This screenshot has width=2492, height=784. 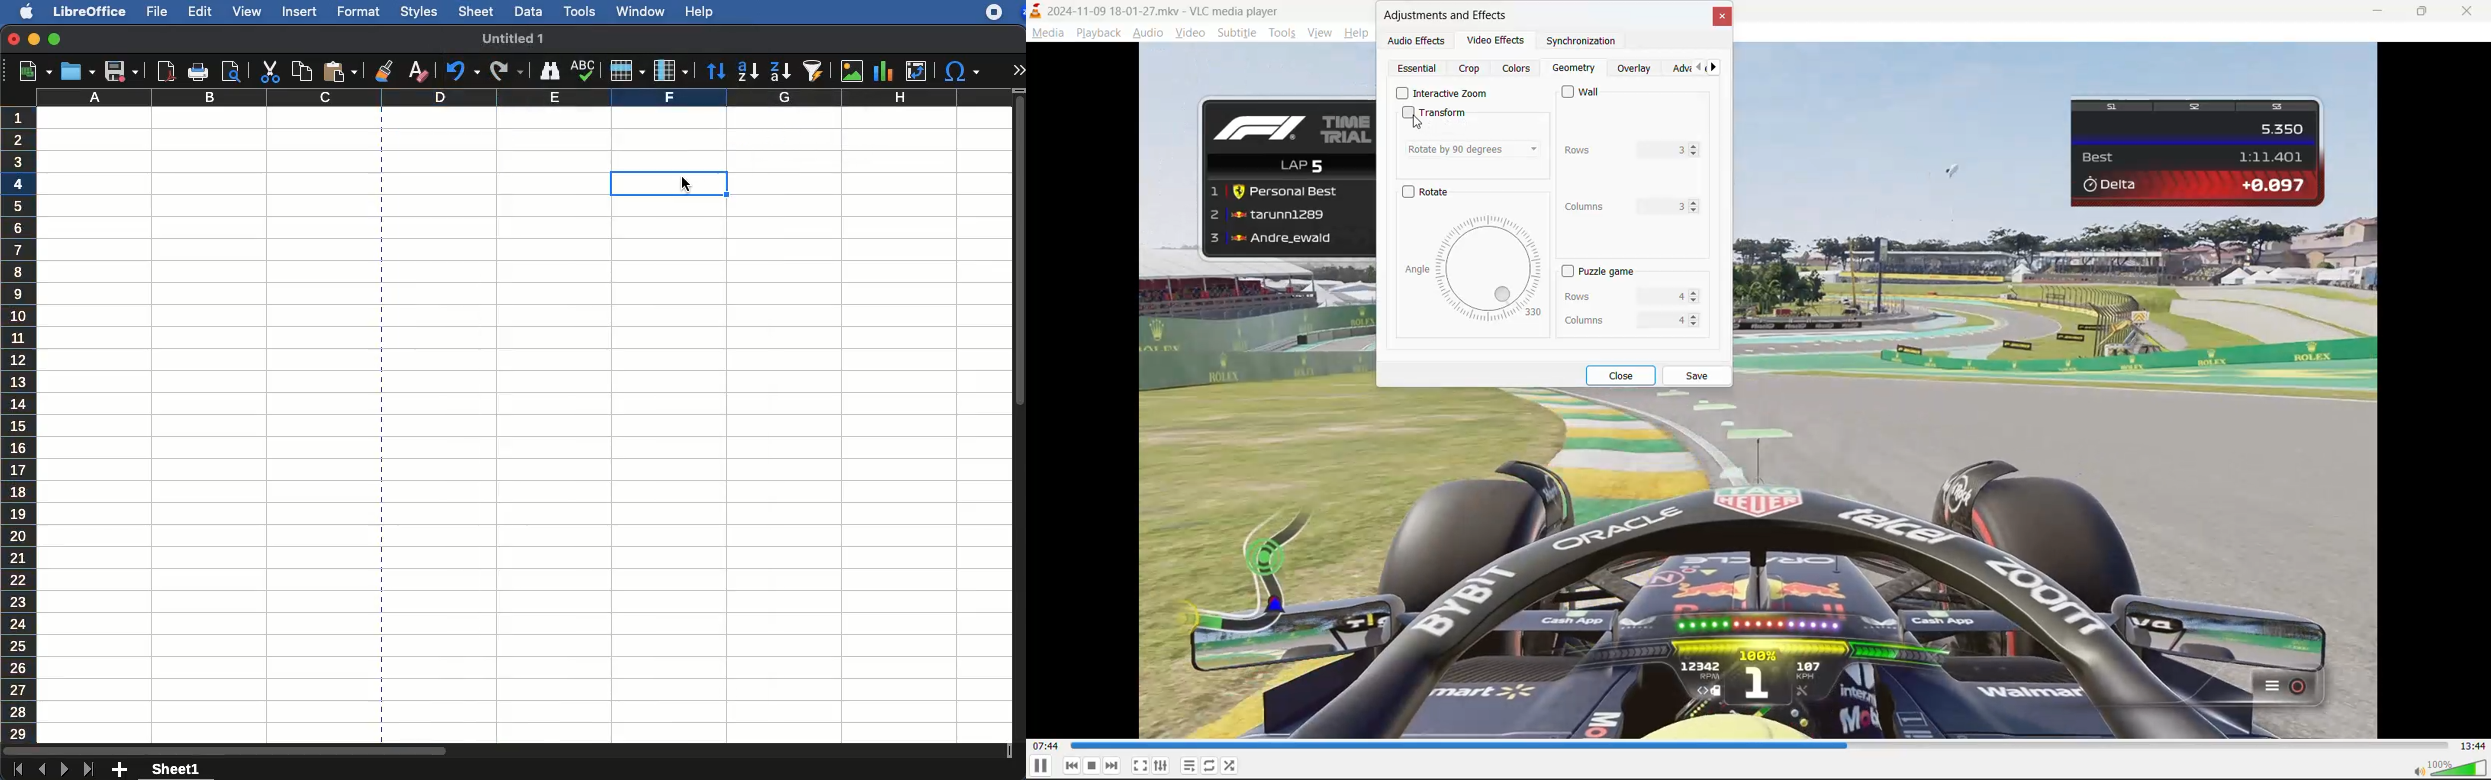 I want to click on expand, so click(x=1018, y=69).